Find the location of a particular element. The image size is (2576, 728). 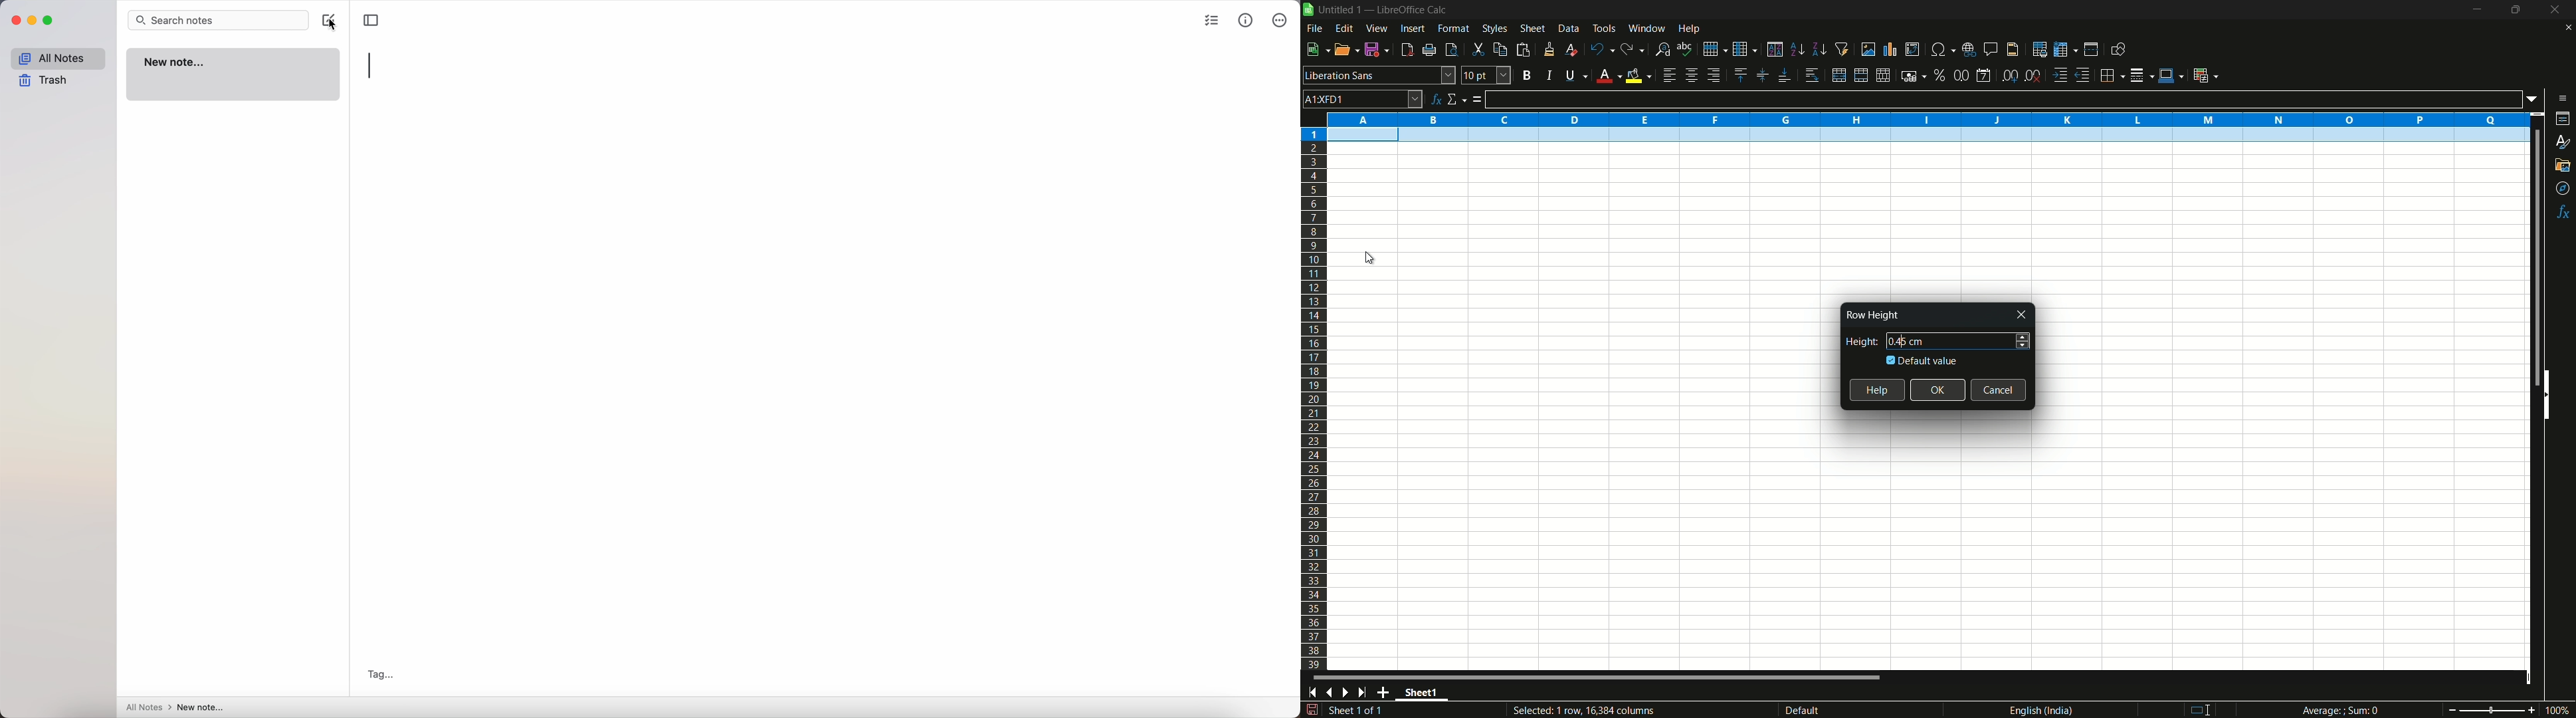

copy is located at coordinates (1499, 49).